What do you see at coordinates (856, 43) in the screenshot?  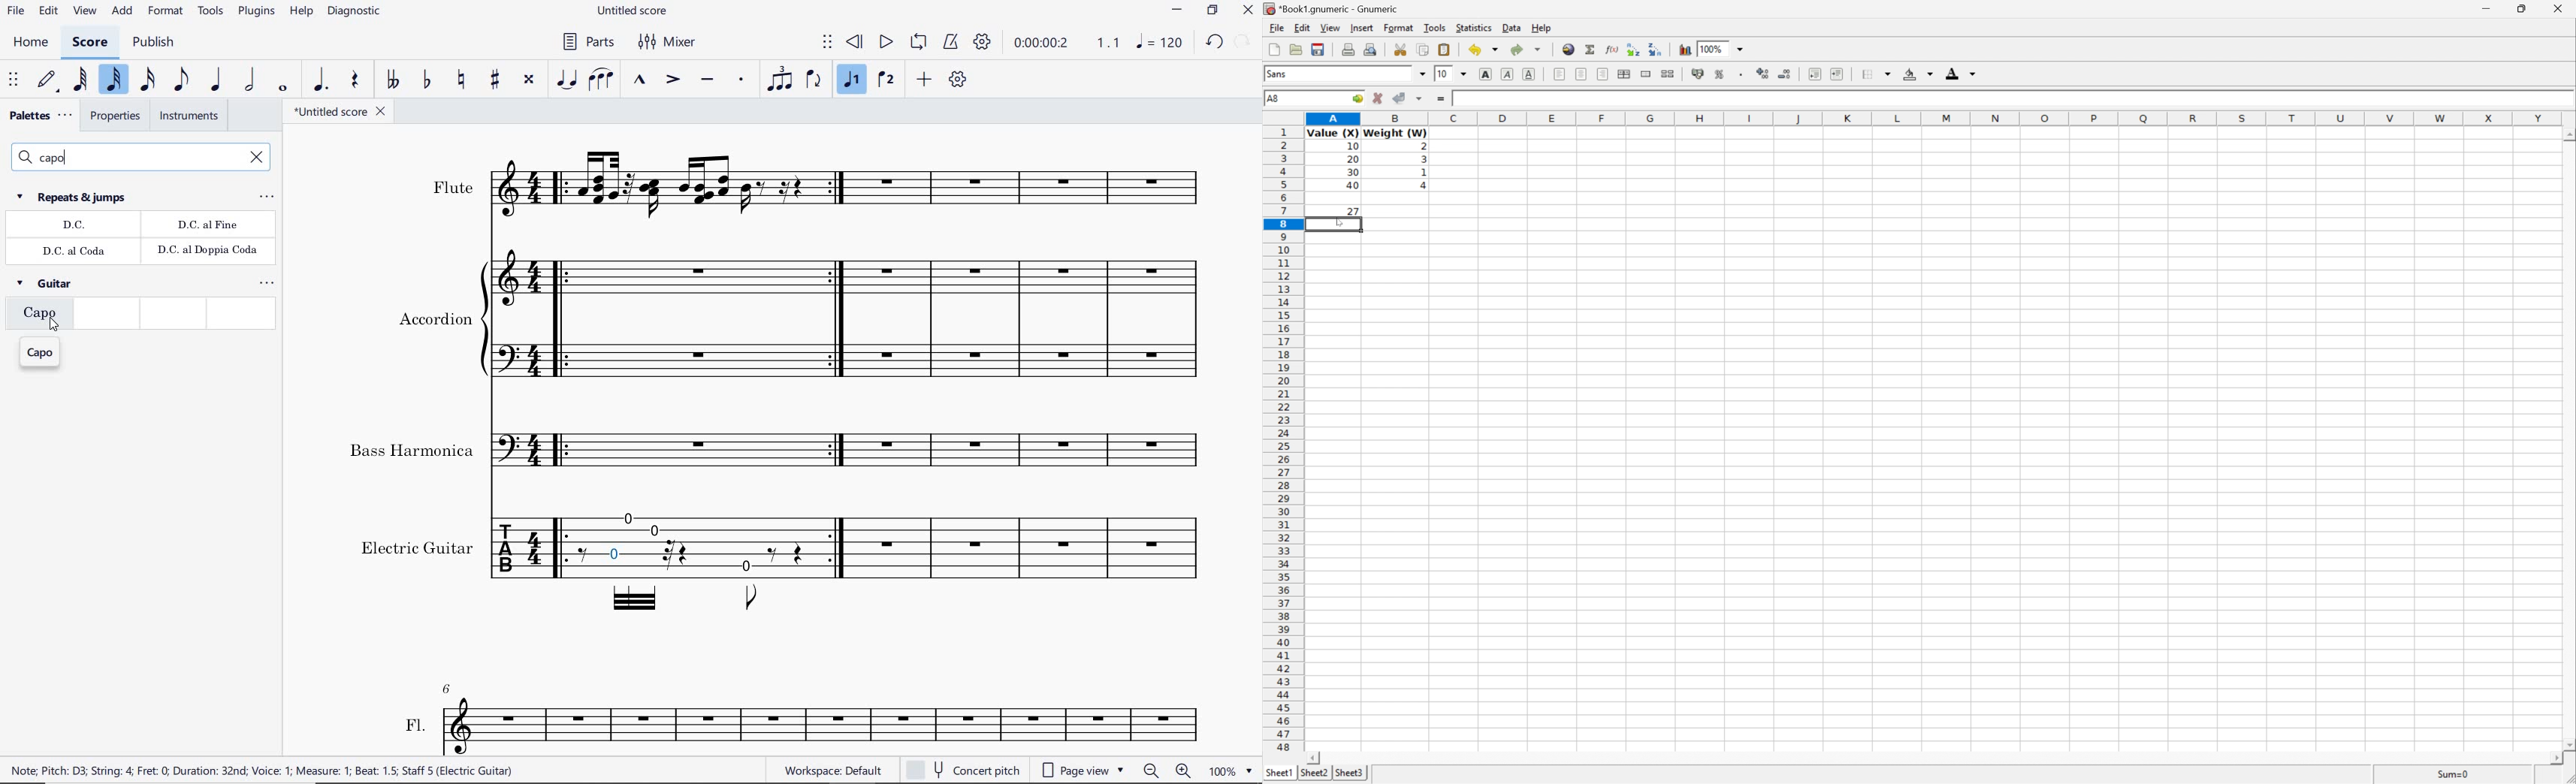 I see `rewind` at bounding box center [856, 43].